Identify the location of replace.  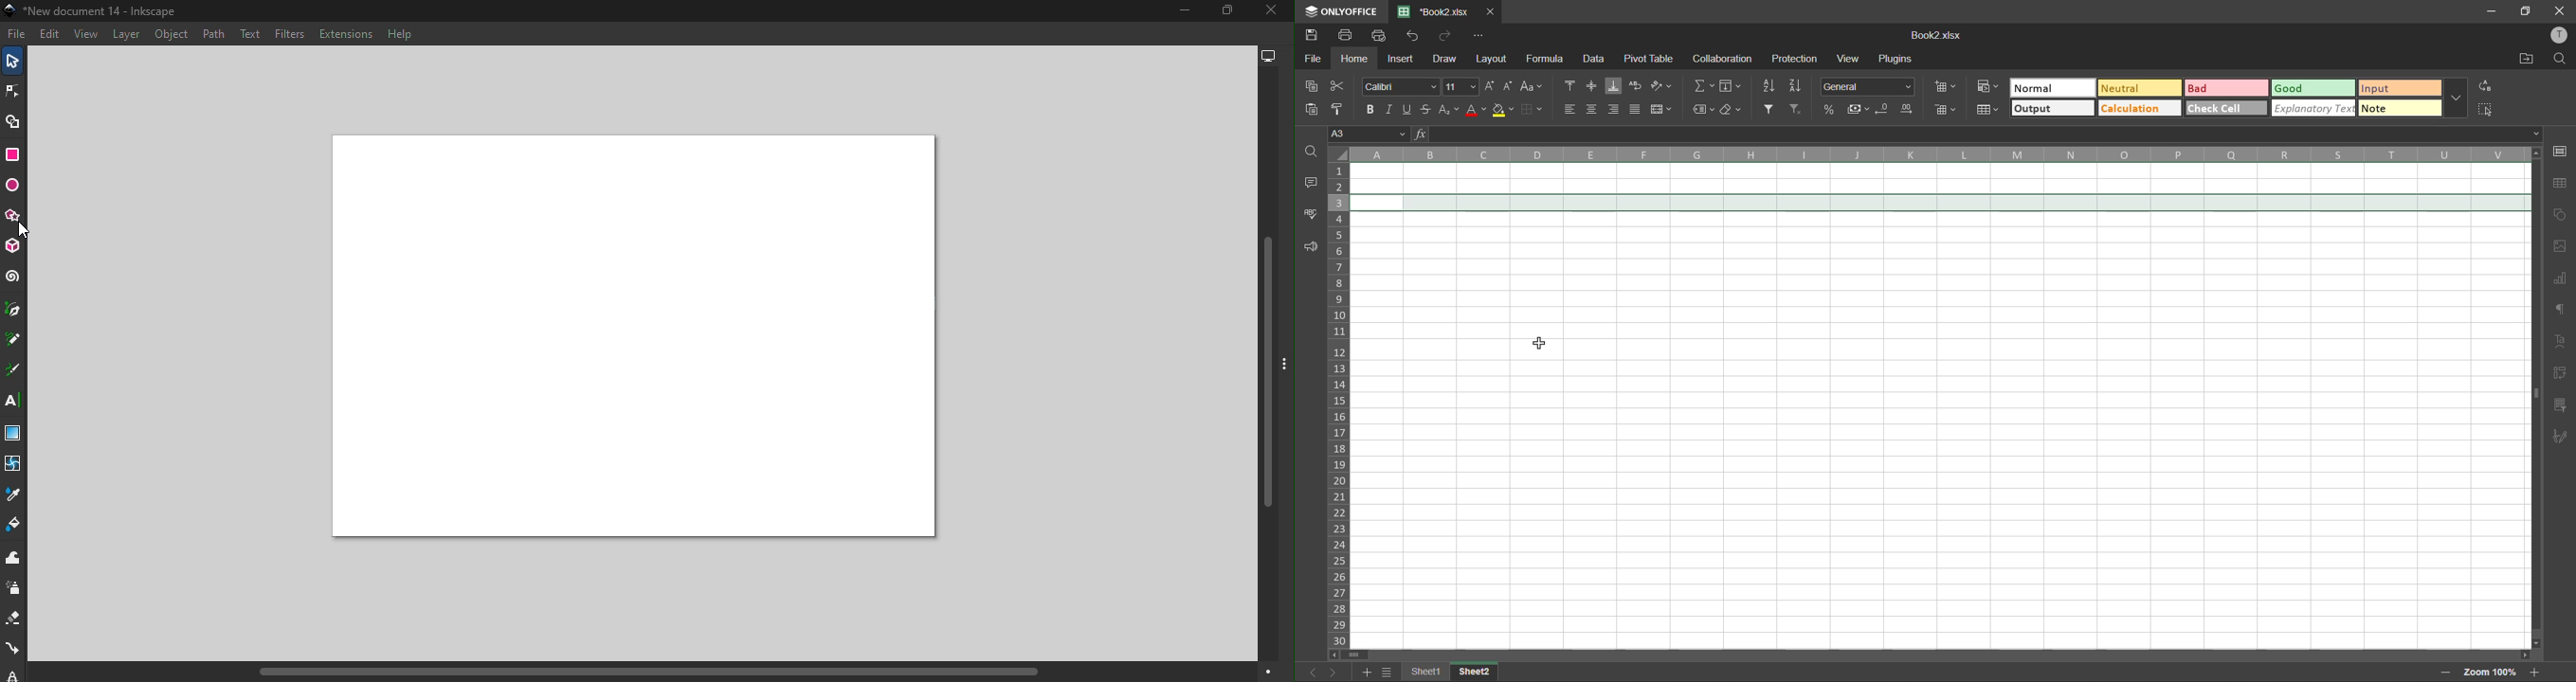
(2488, 87).